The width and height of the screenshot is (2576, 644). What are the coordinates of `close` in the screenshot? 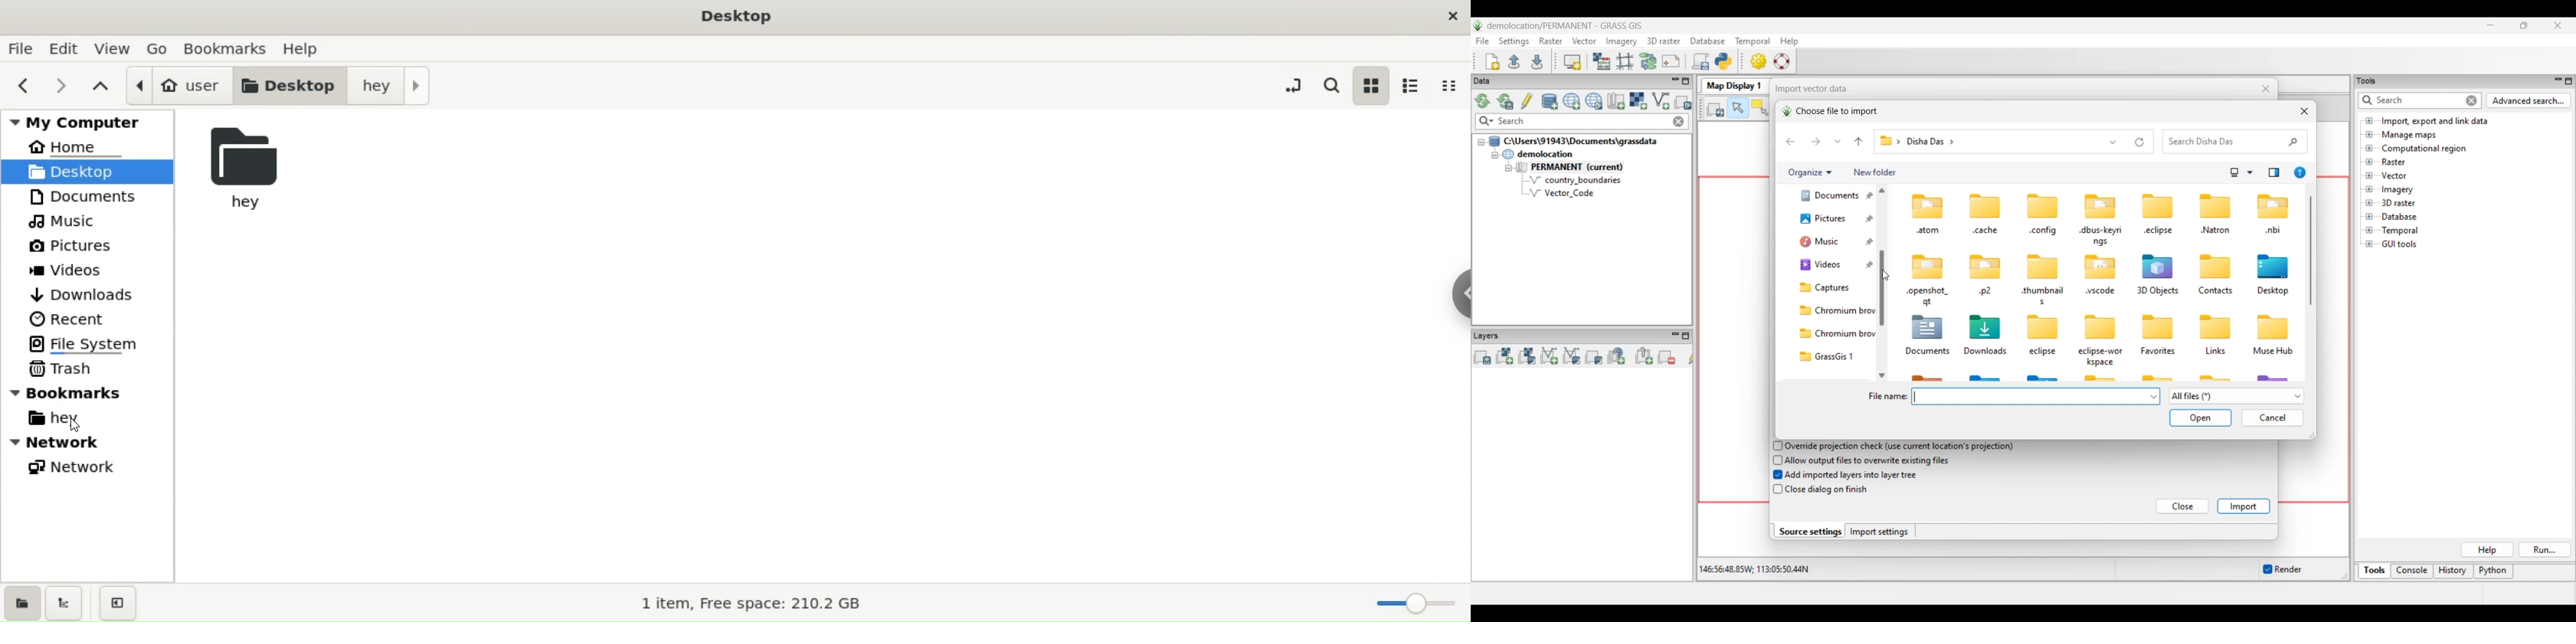 It's located at (1453, 18).